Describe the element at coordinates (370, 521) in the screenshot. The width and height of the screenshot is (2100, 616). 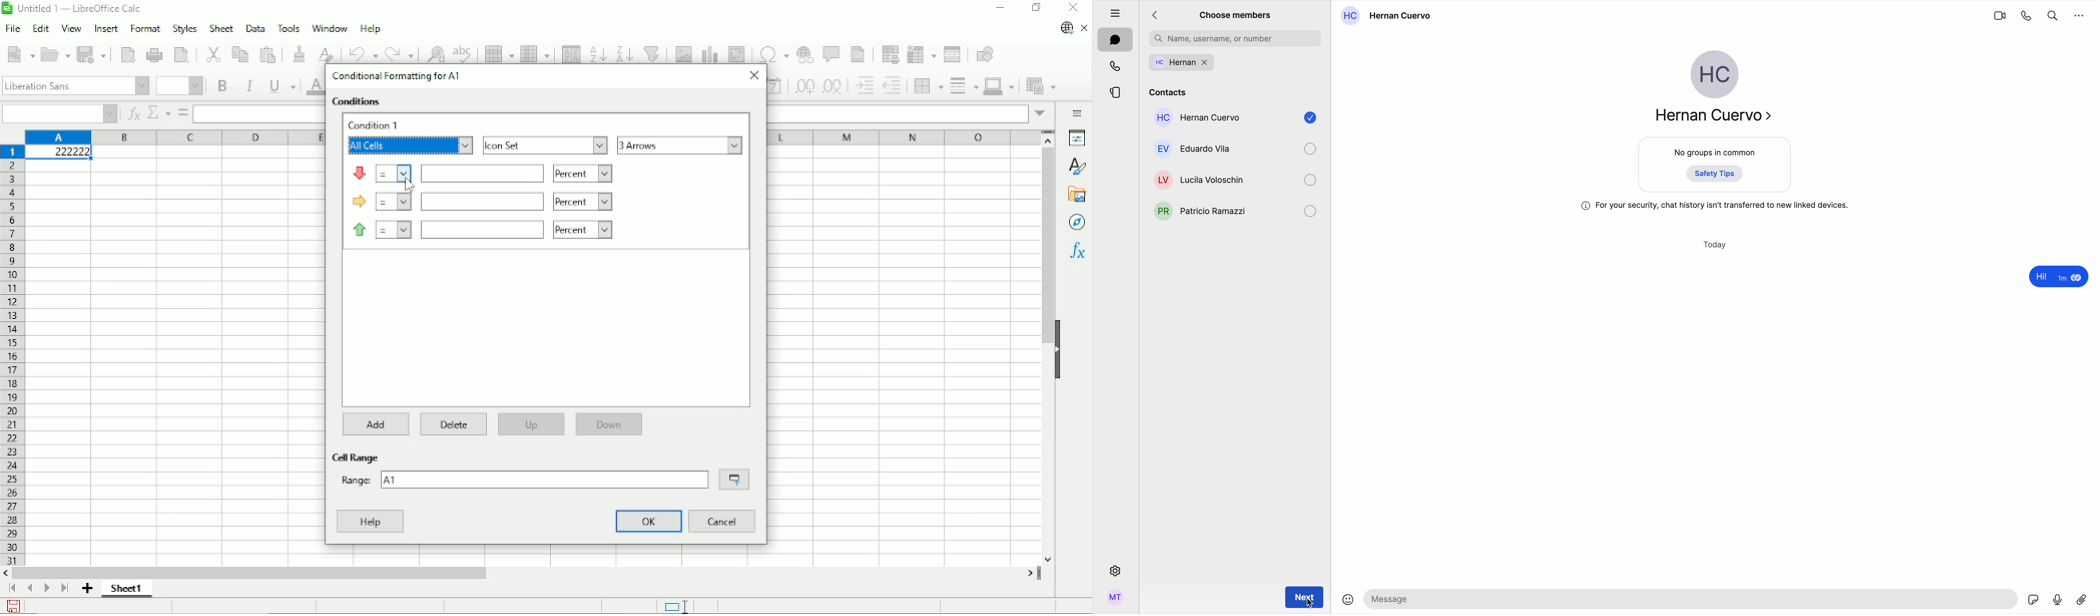
I see `Help` at that location.